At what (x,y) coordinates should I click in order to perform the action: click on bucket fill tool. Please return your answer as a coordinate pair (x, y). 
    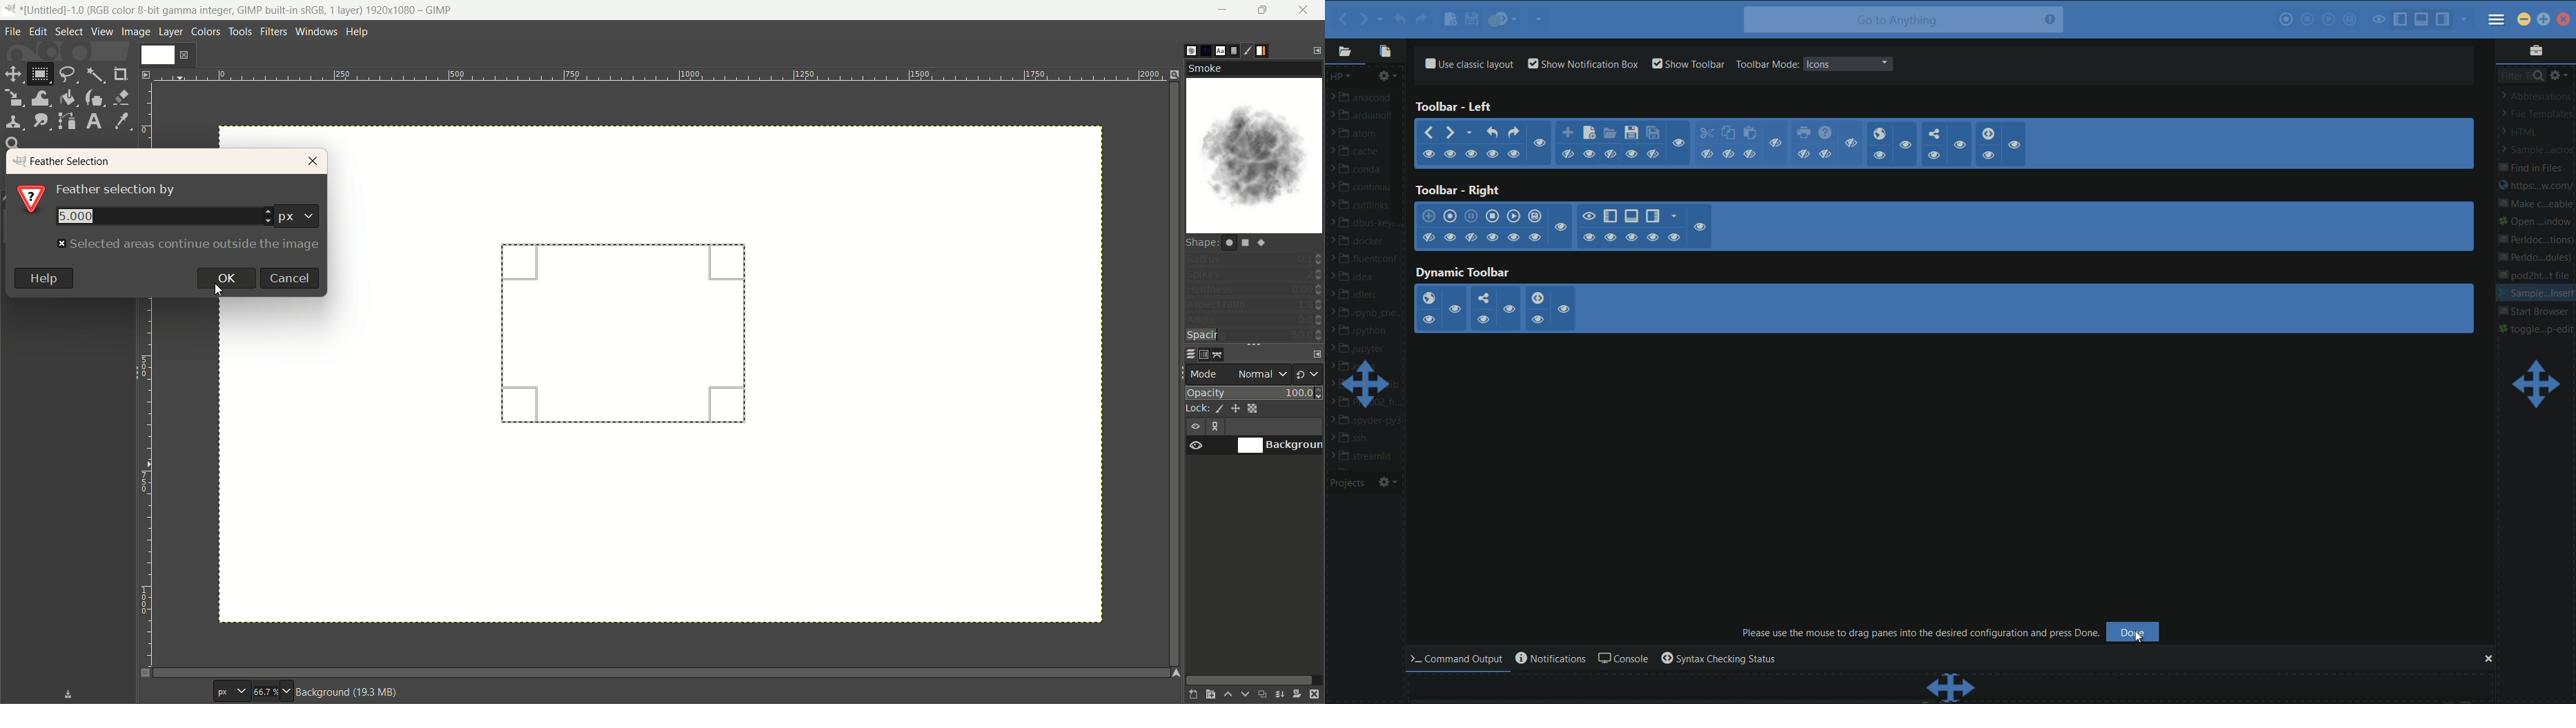
    Looking at the image, I should click on (69, 99).